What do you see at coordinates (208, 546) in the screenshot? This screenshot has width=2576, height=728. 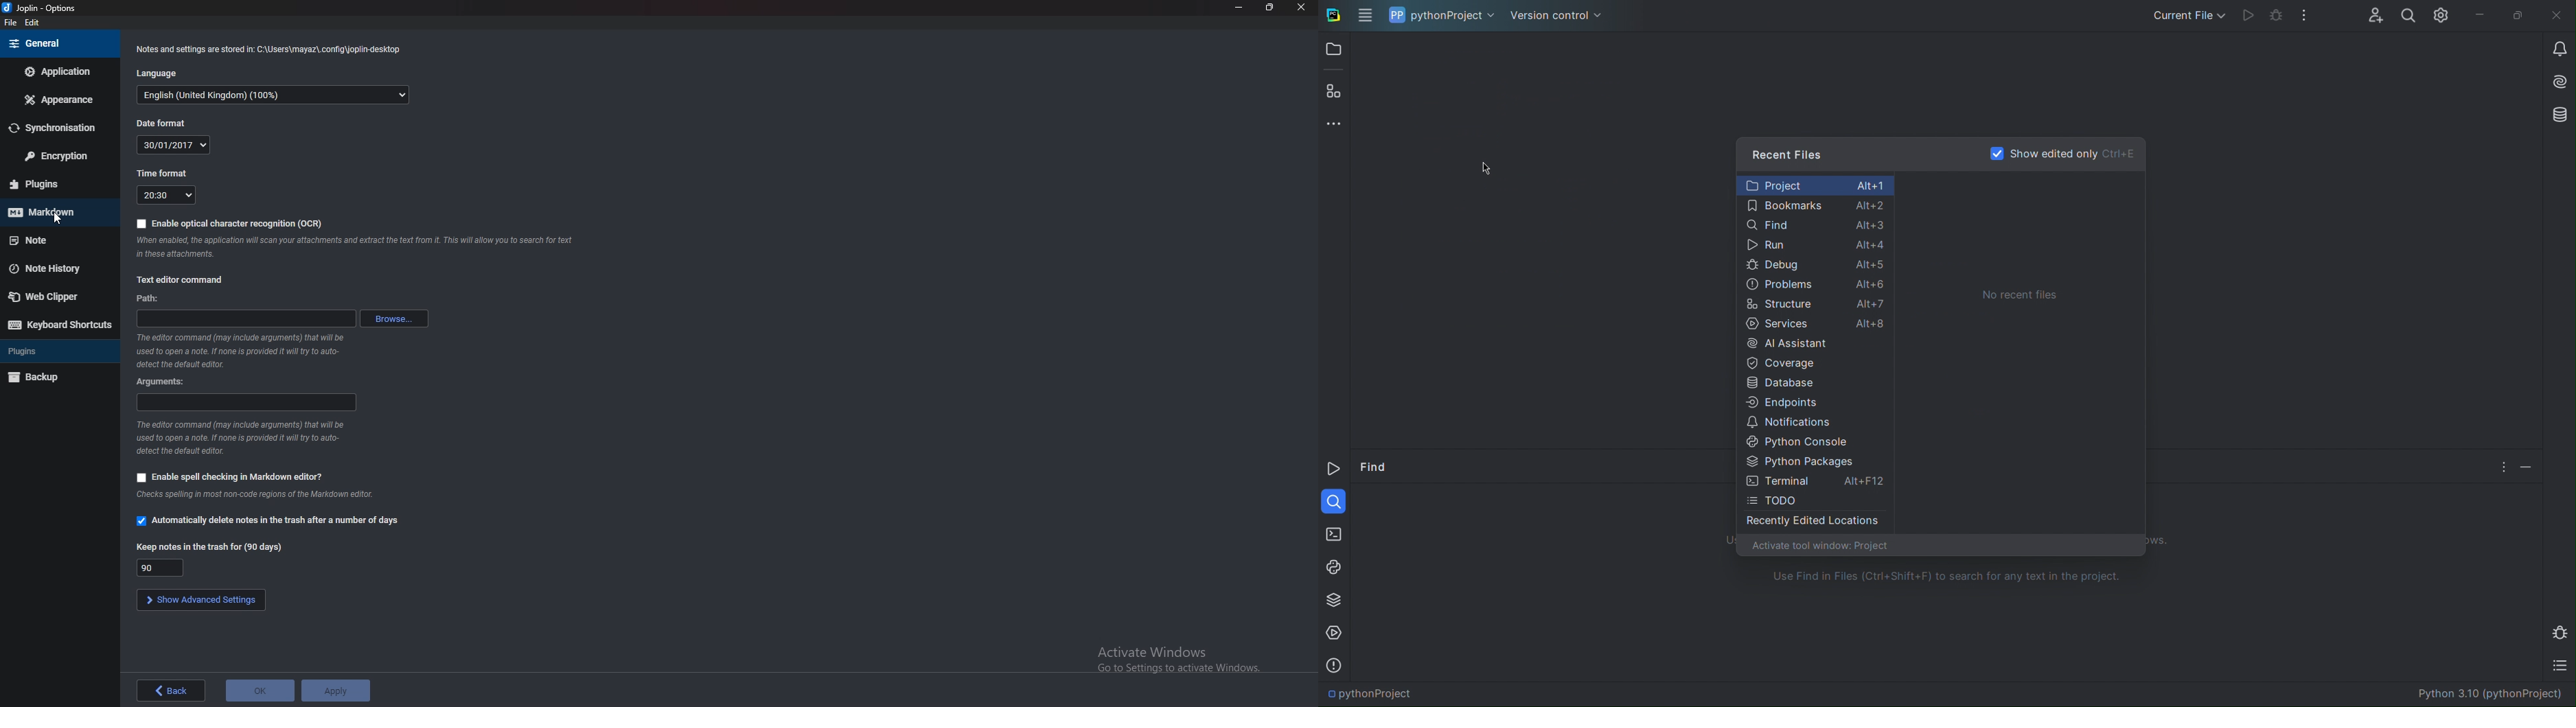 I see `keep notes in trash for` at bounding box center [208, 546].